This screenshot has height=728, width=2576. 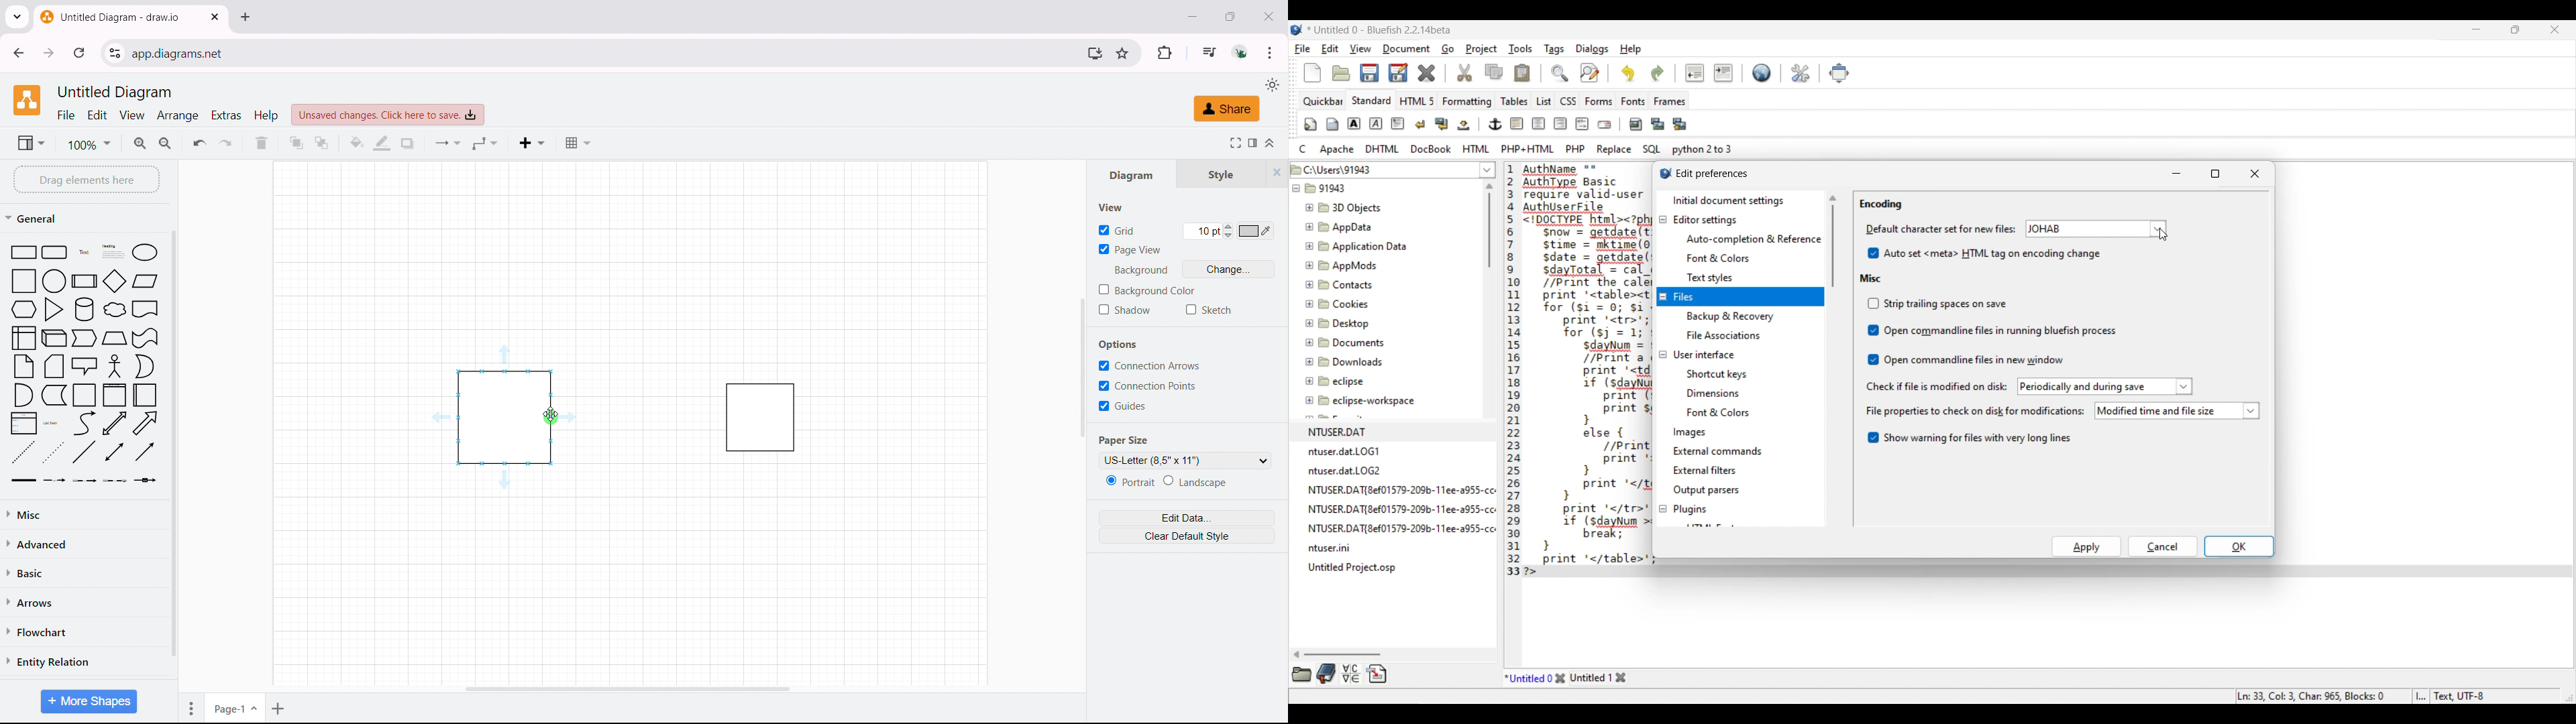 I want to click on style, so click(x=1221, y=175).